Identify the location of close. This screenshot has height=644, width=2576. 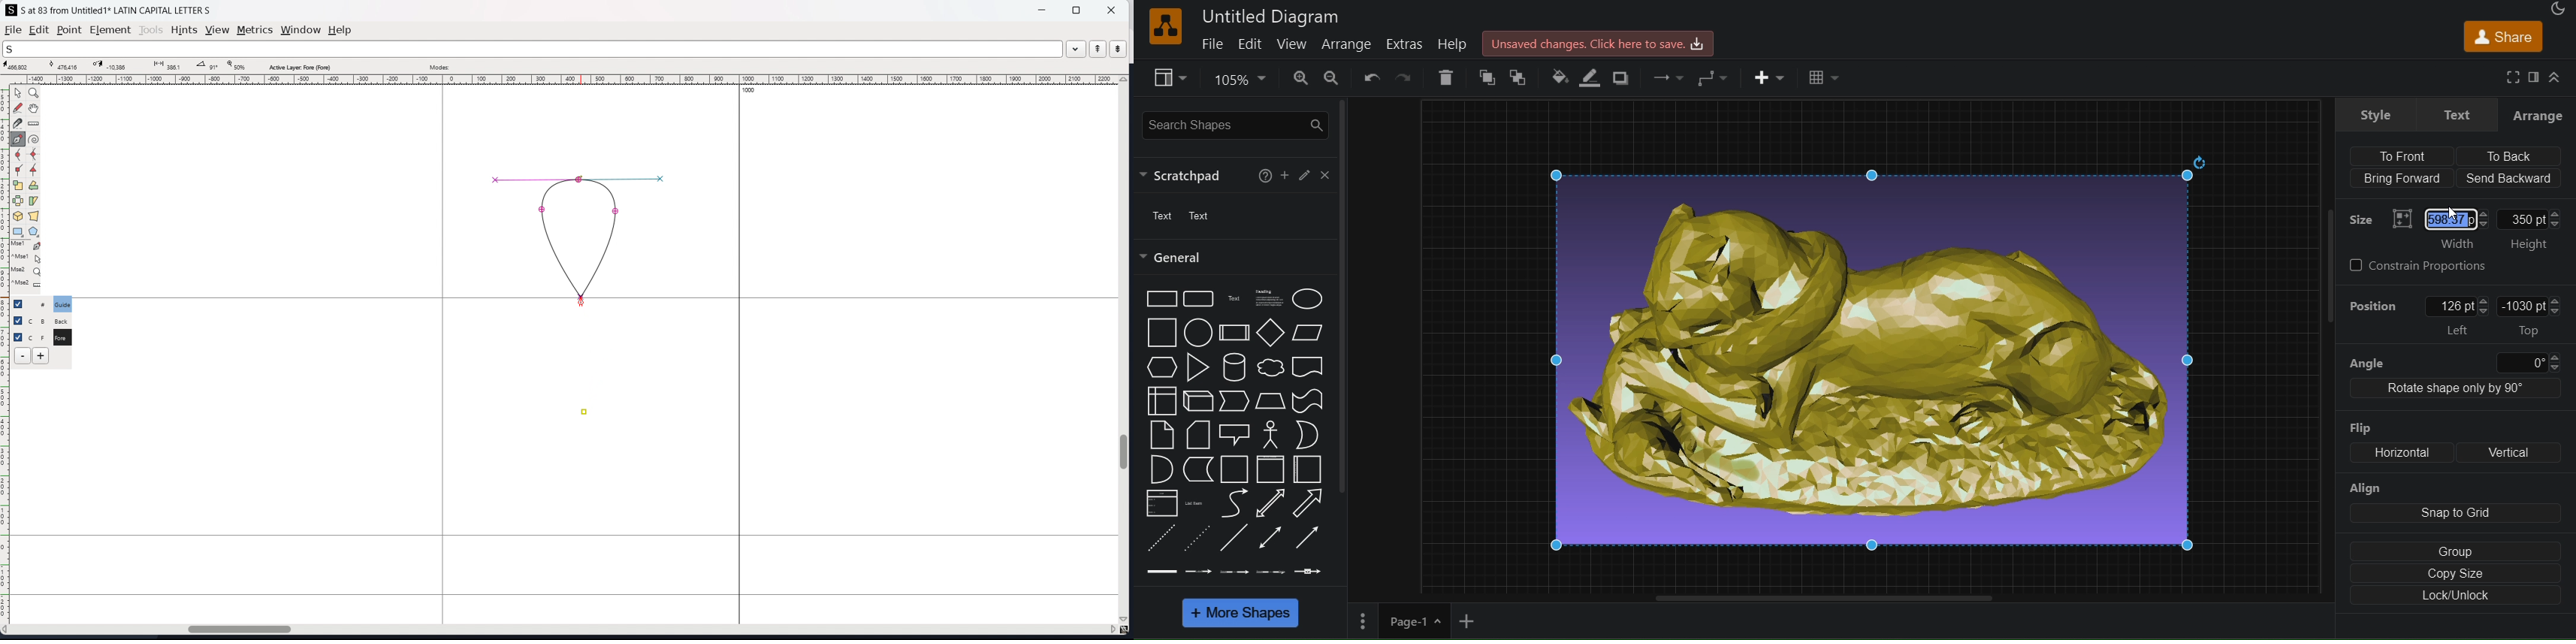
(1110, 9).